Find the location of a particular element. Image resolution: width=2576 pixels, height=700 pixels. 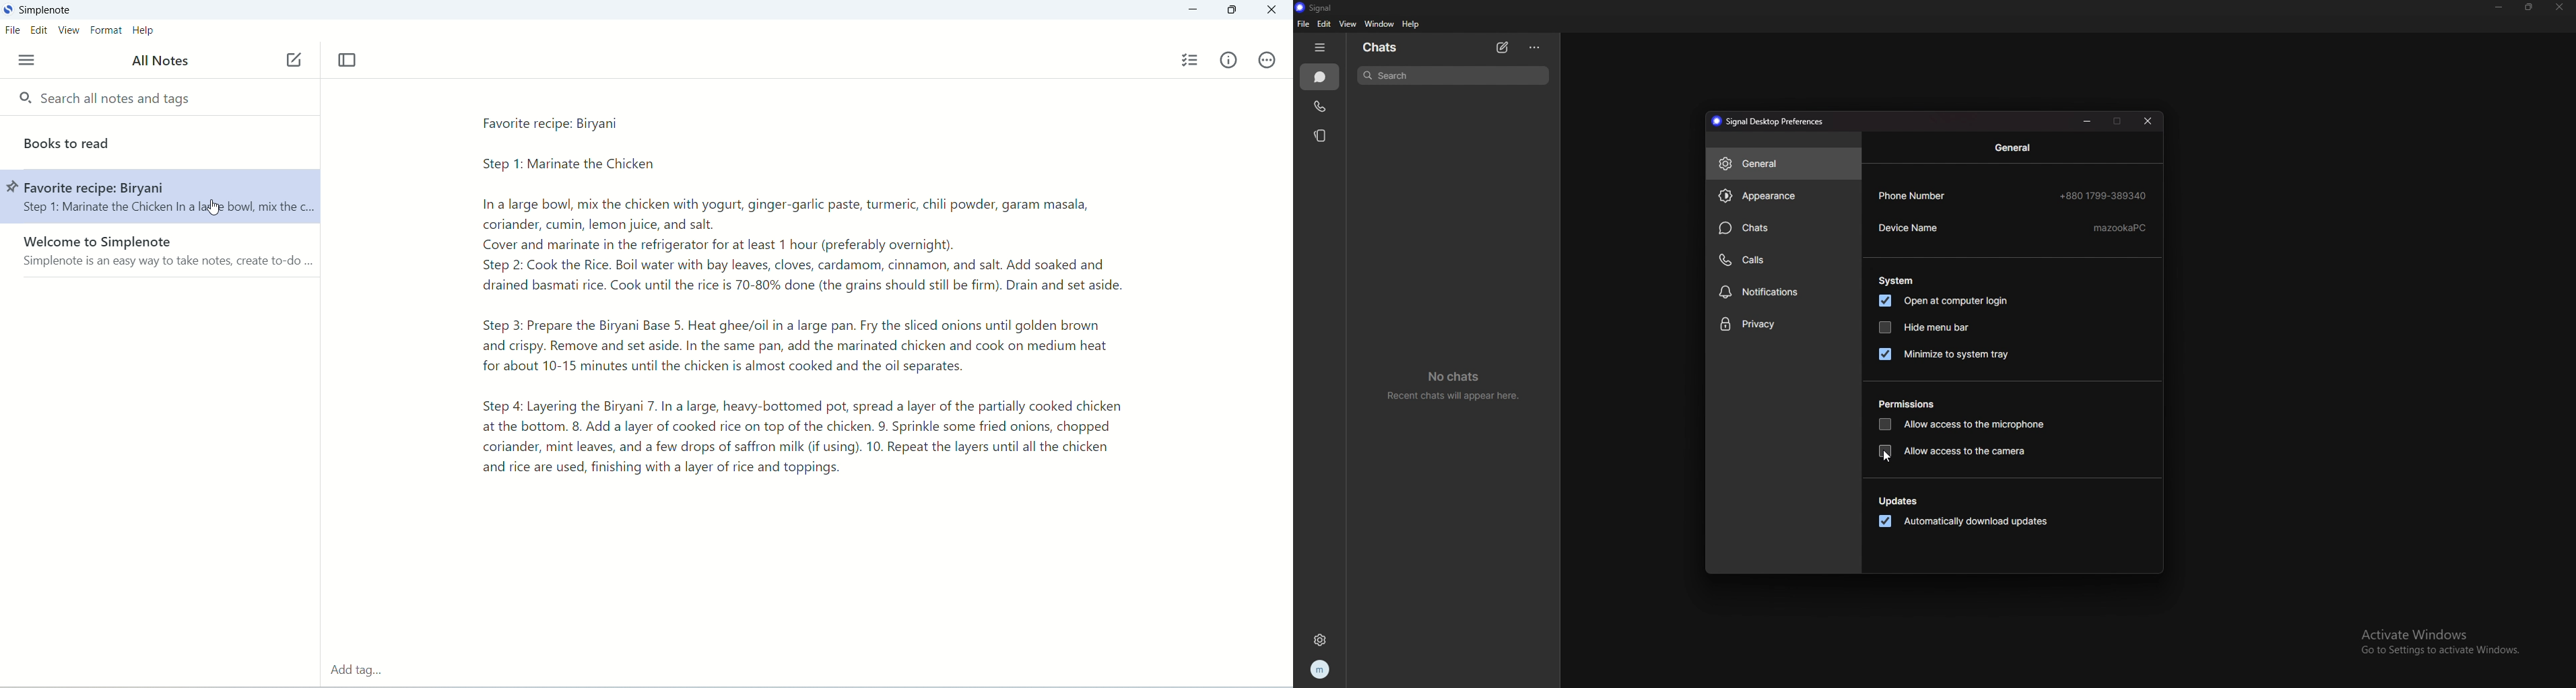

resize is located at coordinates (2528, 7).